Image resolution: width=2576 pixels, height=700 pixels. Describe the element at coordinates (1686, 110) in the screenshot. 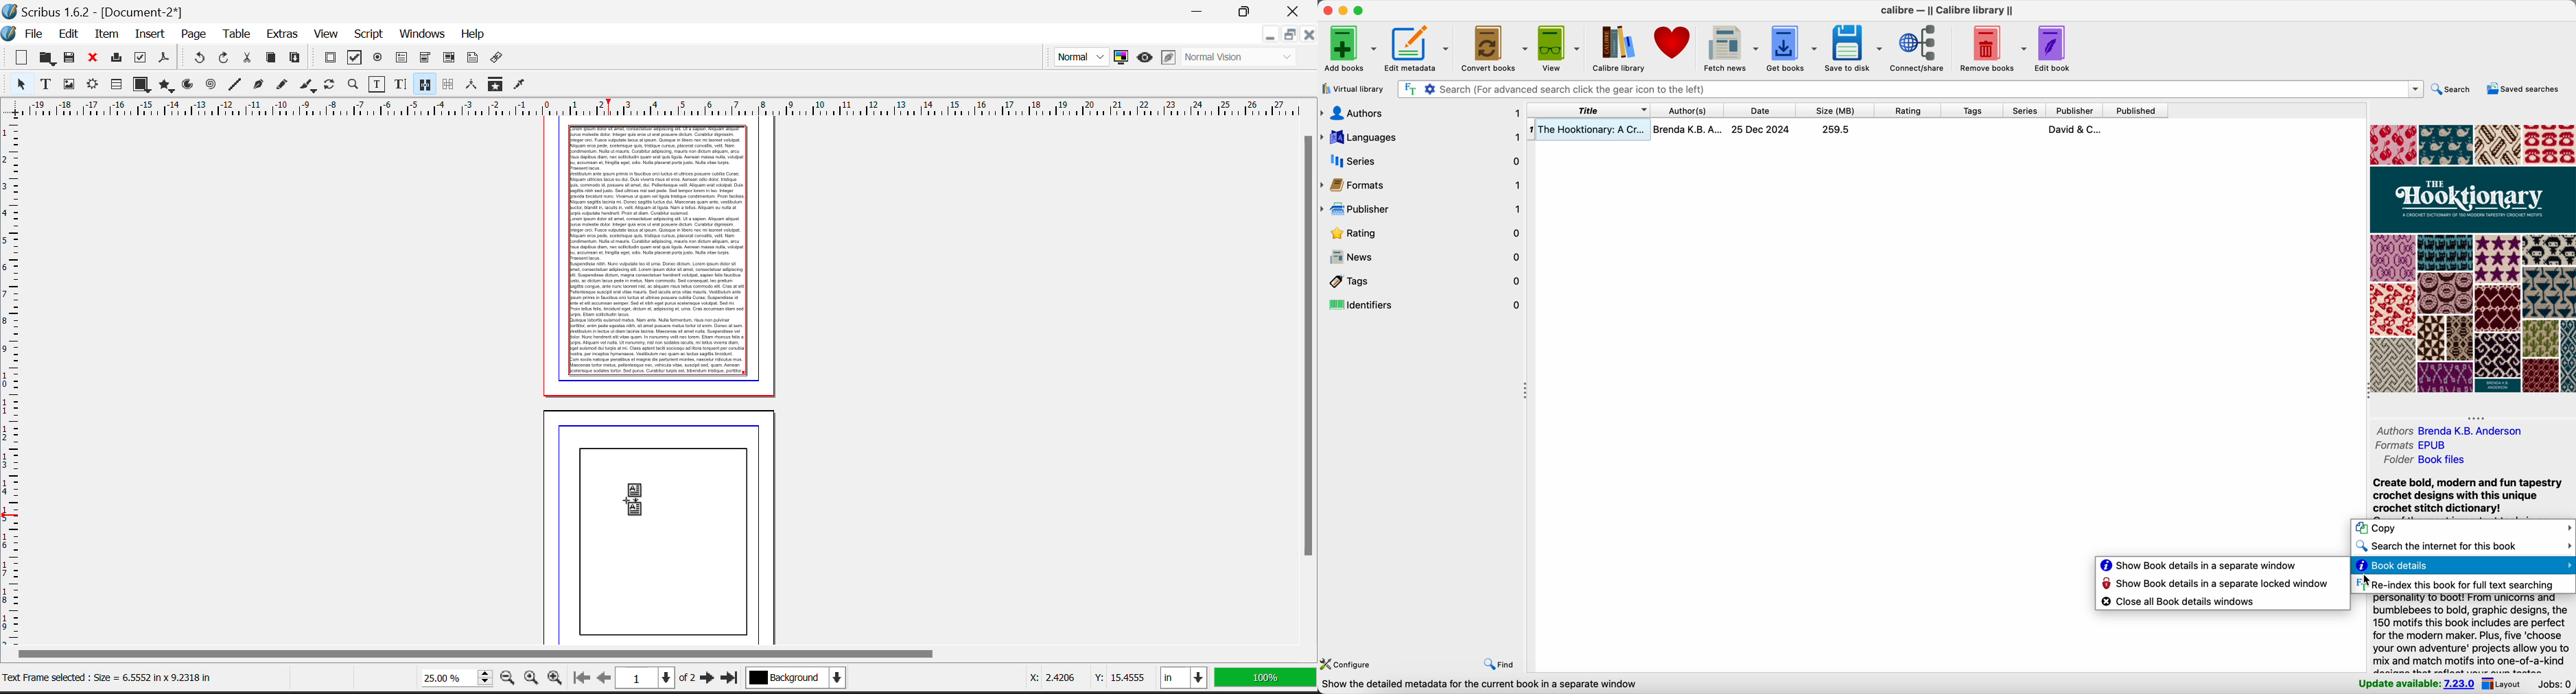

I see `author(s)` at that location.